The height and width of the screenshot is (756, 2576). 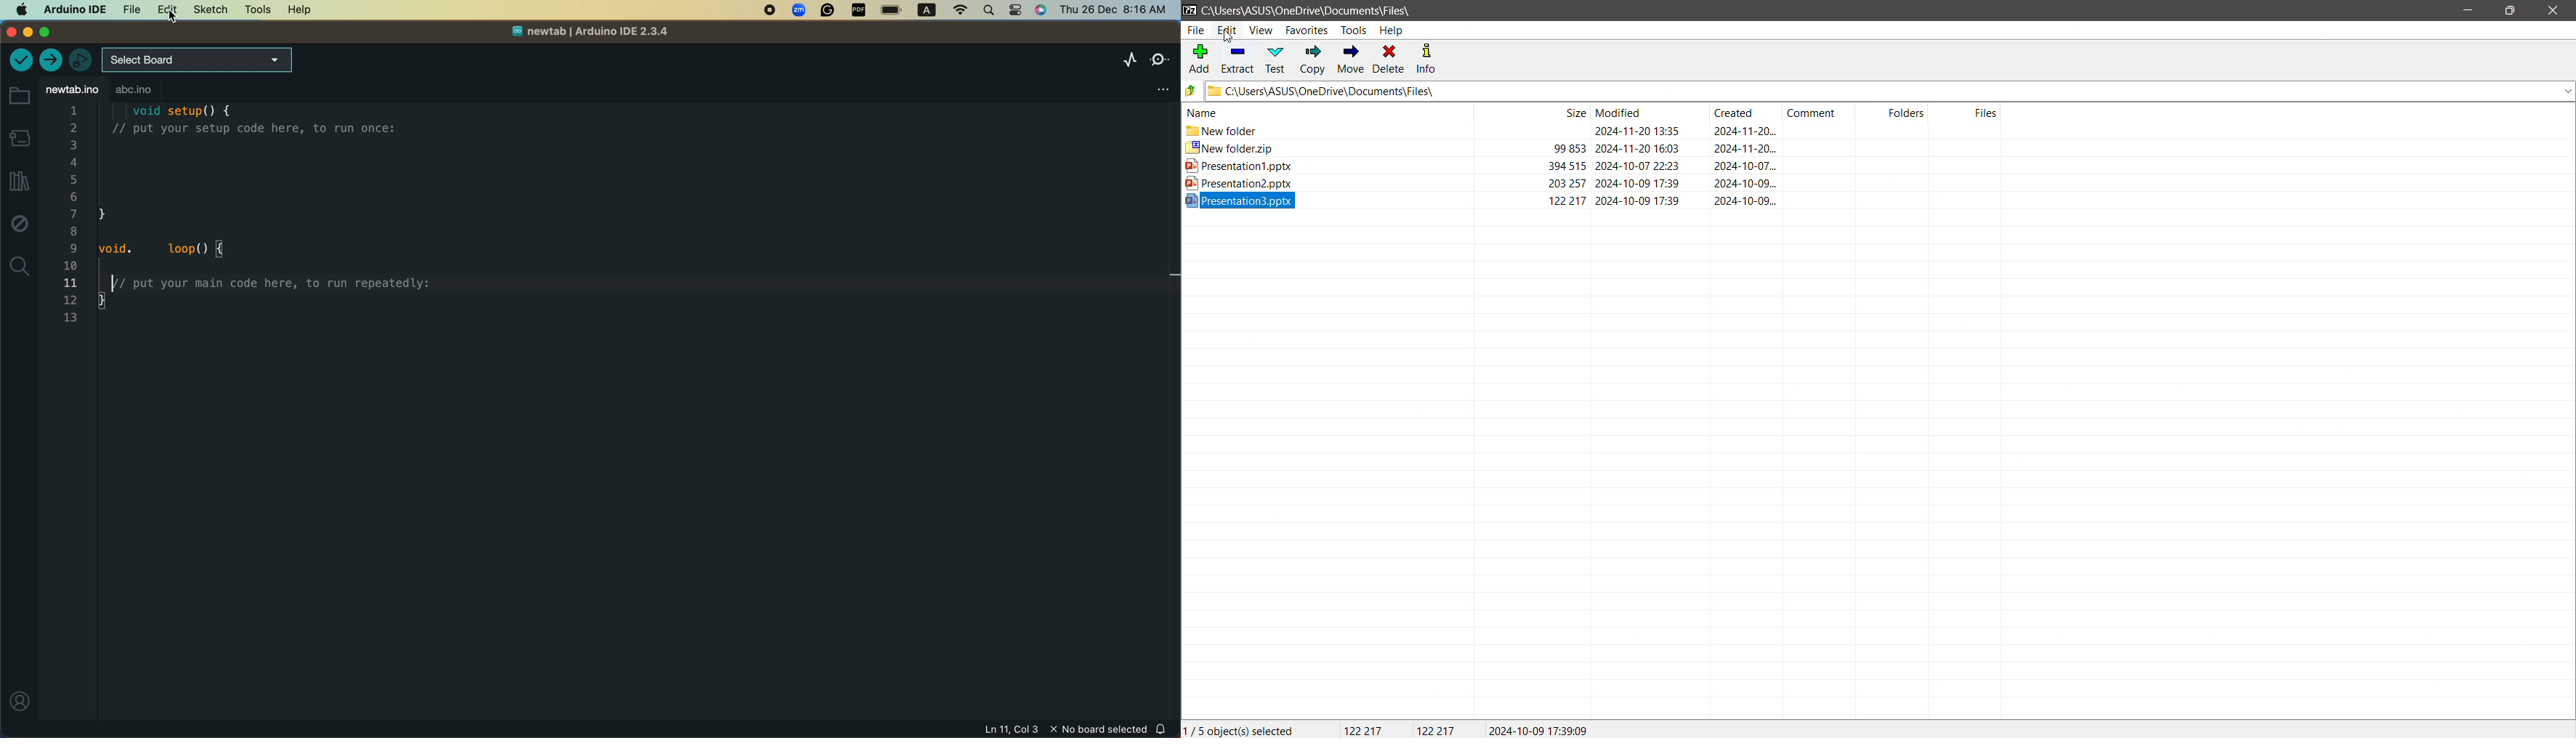 What do you see at coordinates (2511, 12) in the screenshot?
I see `Restore Down` at bounding box center [2511, 12].